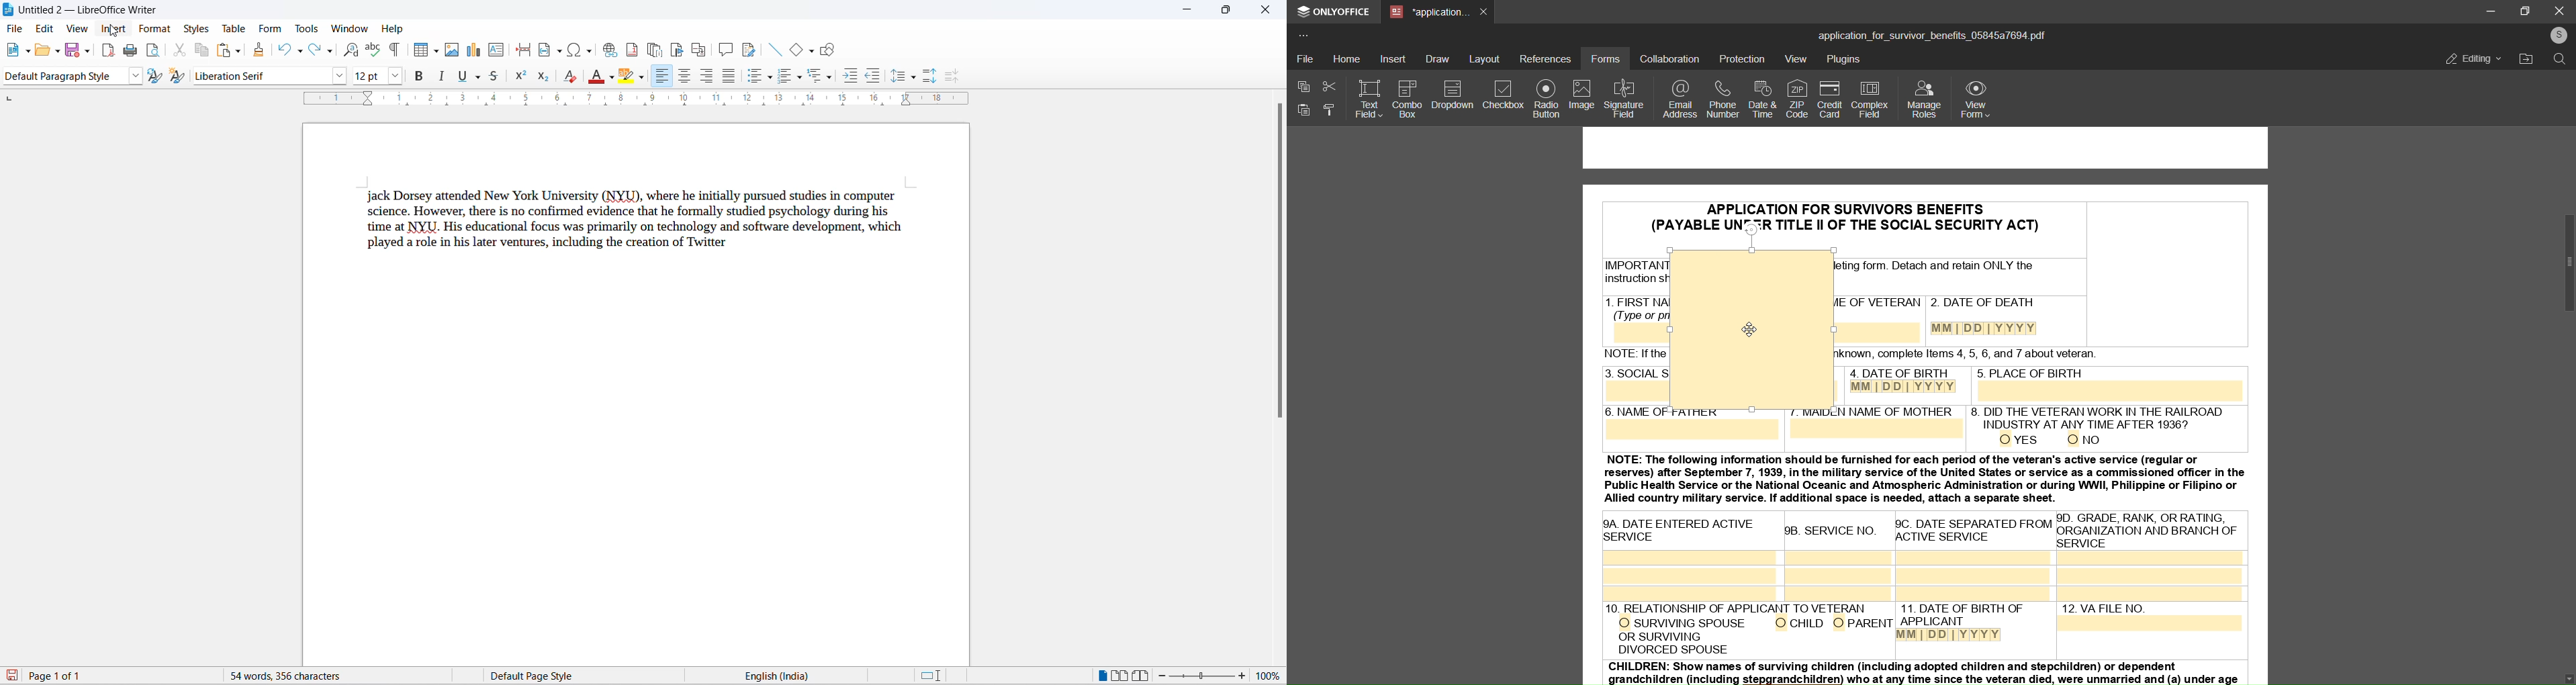 Image resolution: width=2576 pixels, height=700 pixels. What do you see at coordinates (637, 218) in the screenshot?
I see `jack Dorsey attended New York University (NYU), where he initially pursued studies in computer
science. However, there is nolconfirmed evidence that he formally studied psychology during his
time at NYU. His educational focus was primarily on technology and software development, which
played a role in his later ventures, including the creation of Twitter` at bounding box center [637, 218].